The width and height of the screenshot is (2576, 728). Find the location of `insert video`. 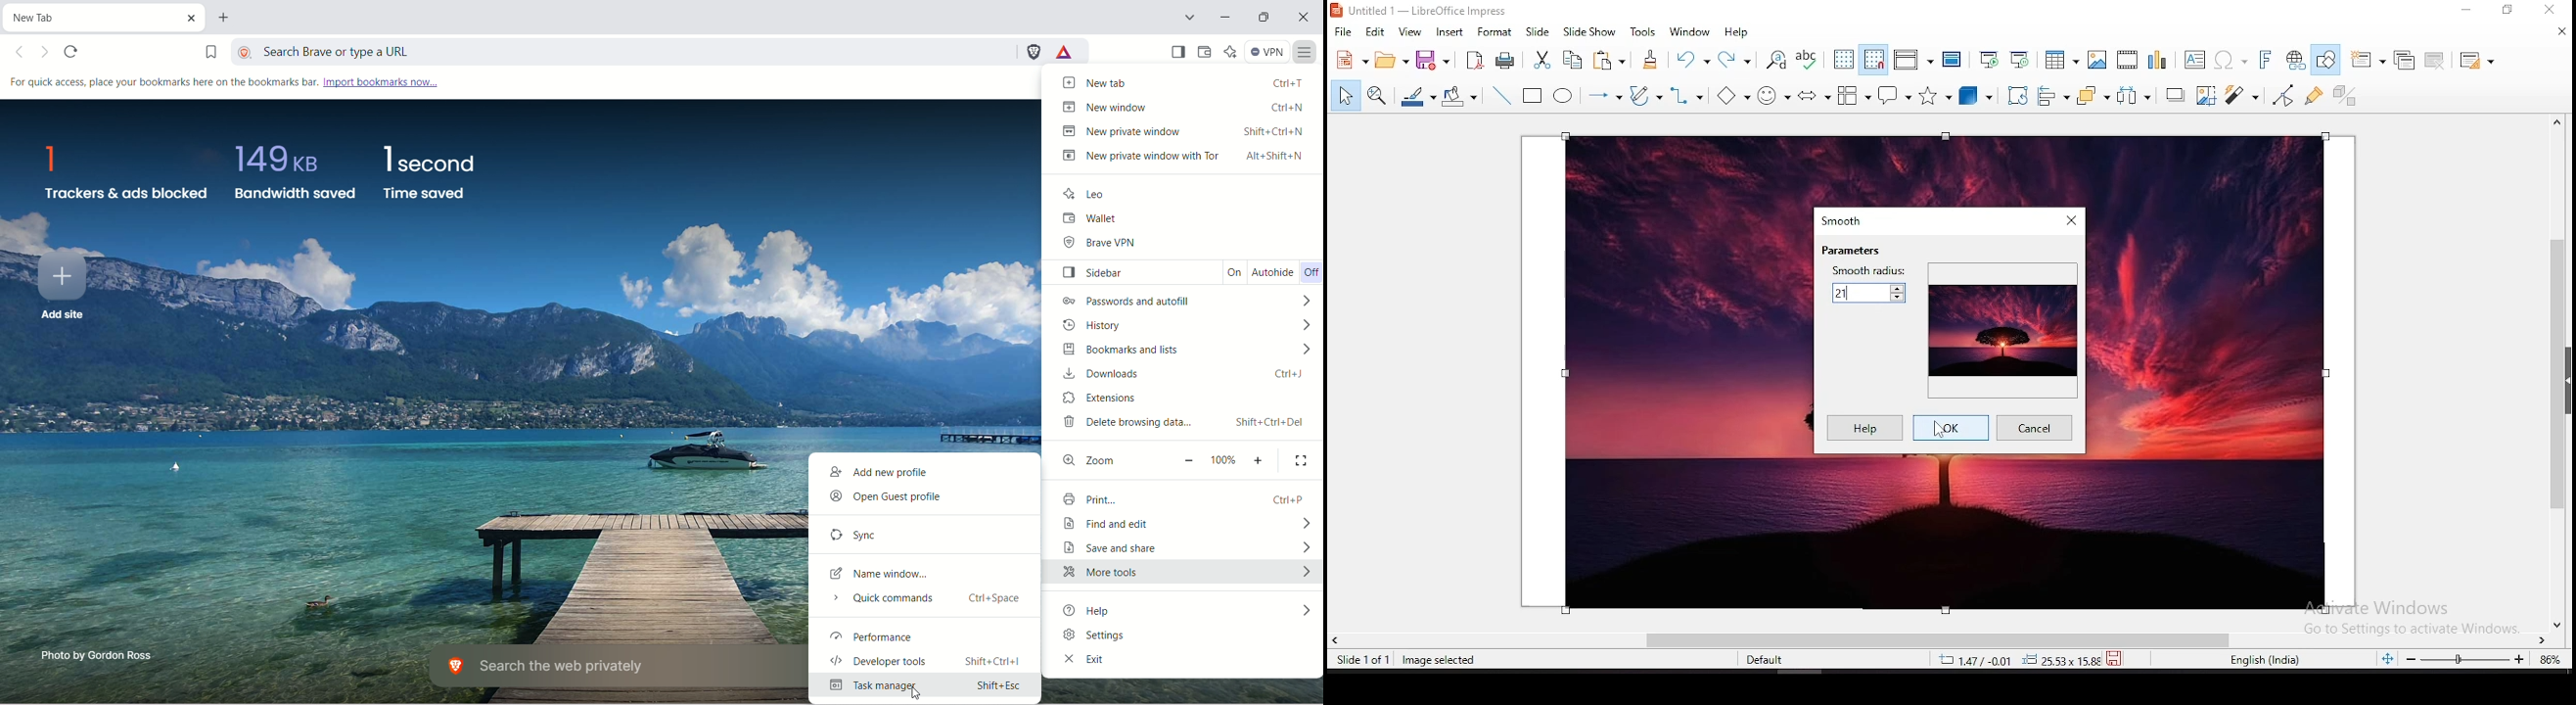

insert video is located at coordinates (2127, 61).